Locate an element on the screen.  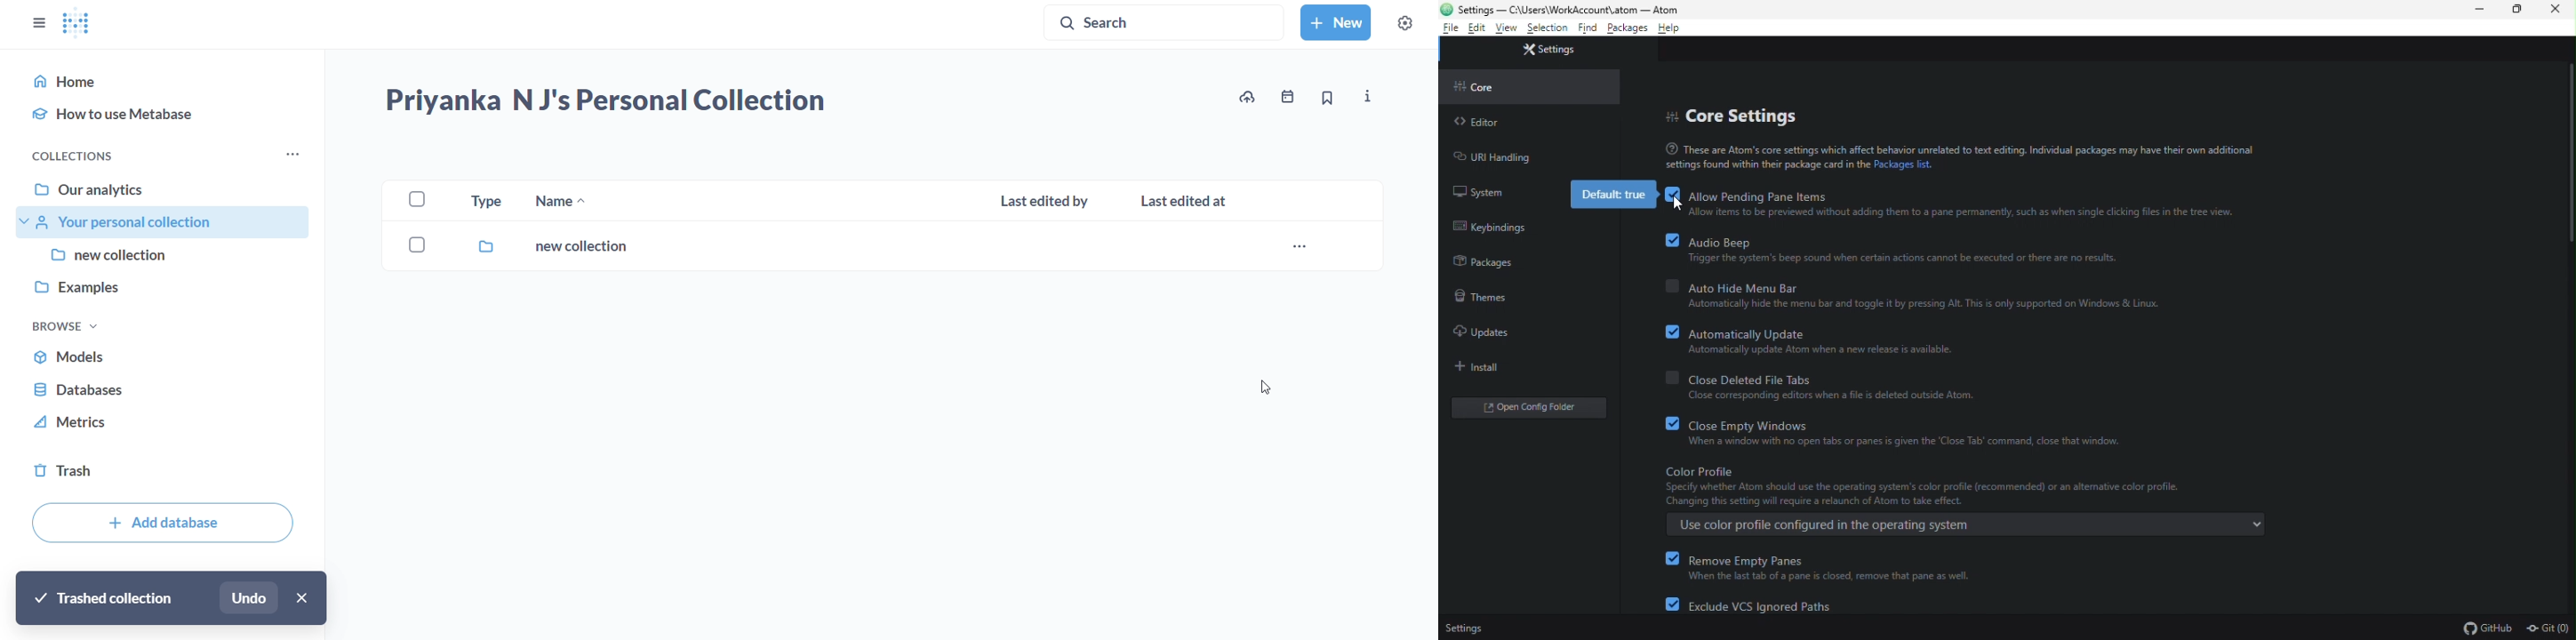
install is located at coordinates (1484, 366).